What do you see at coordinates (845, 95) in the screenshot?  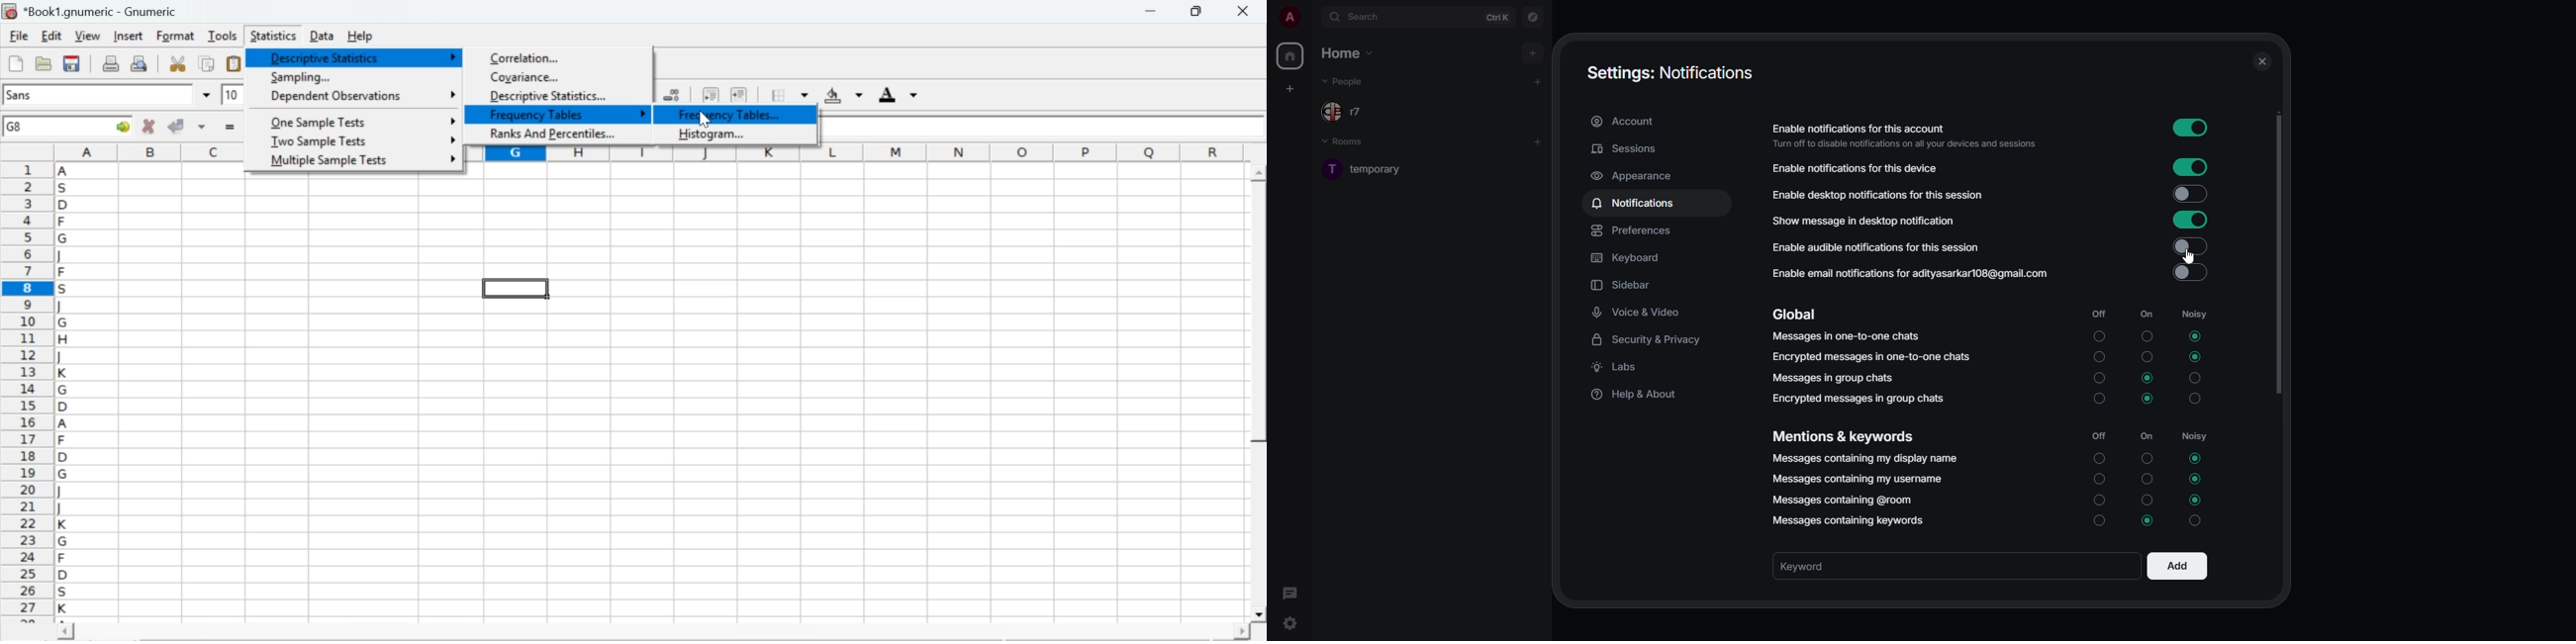 I see `background` at bounding box center [845, 95].